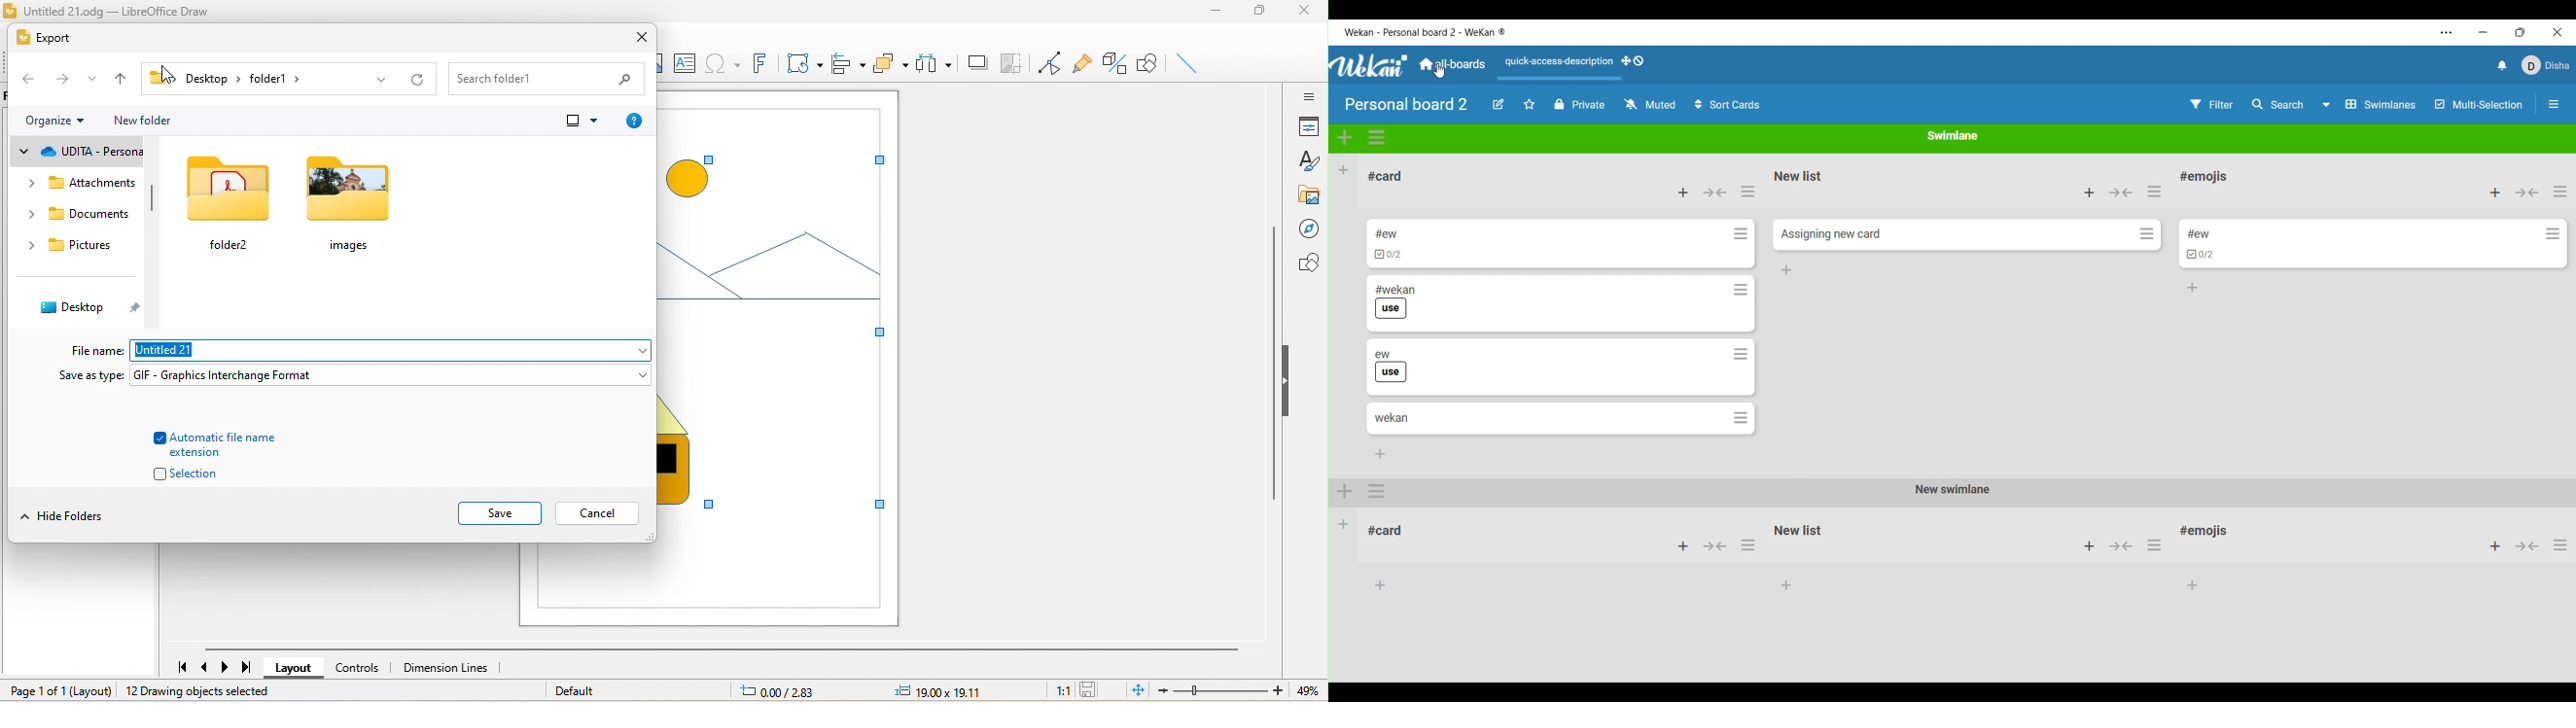  I want to click on default, so click(577, 690).